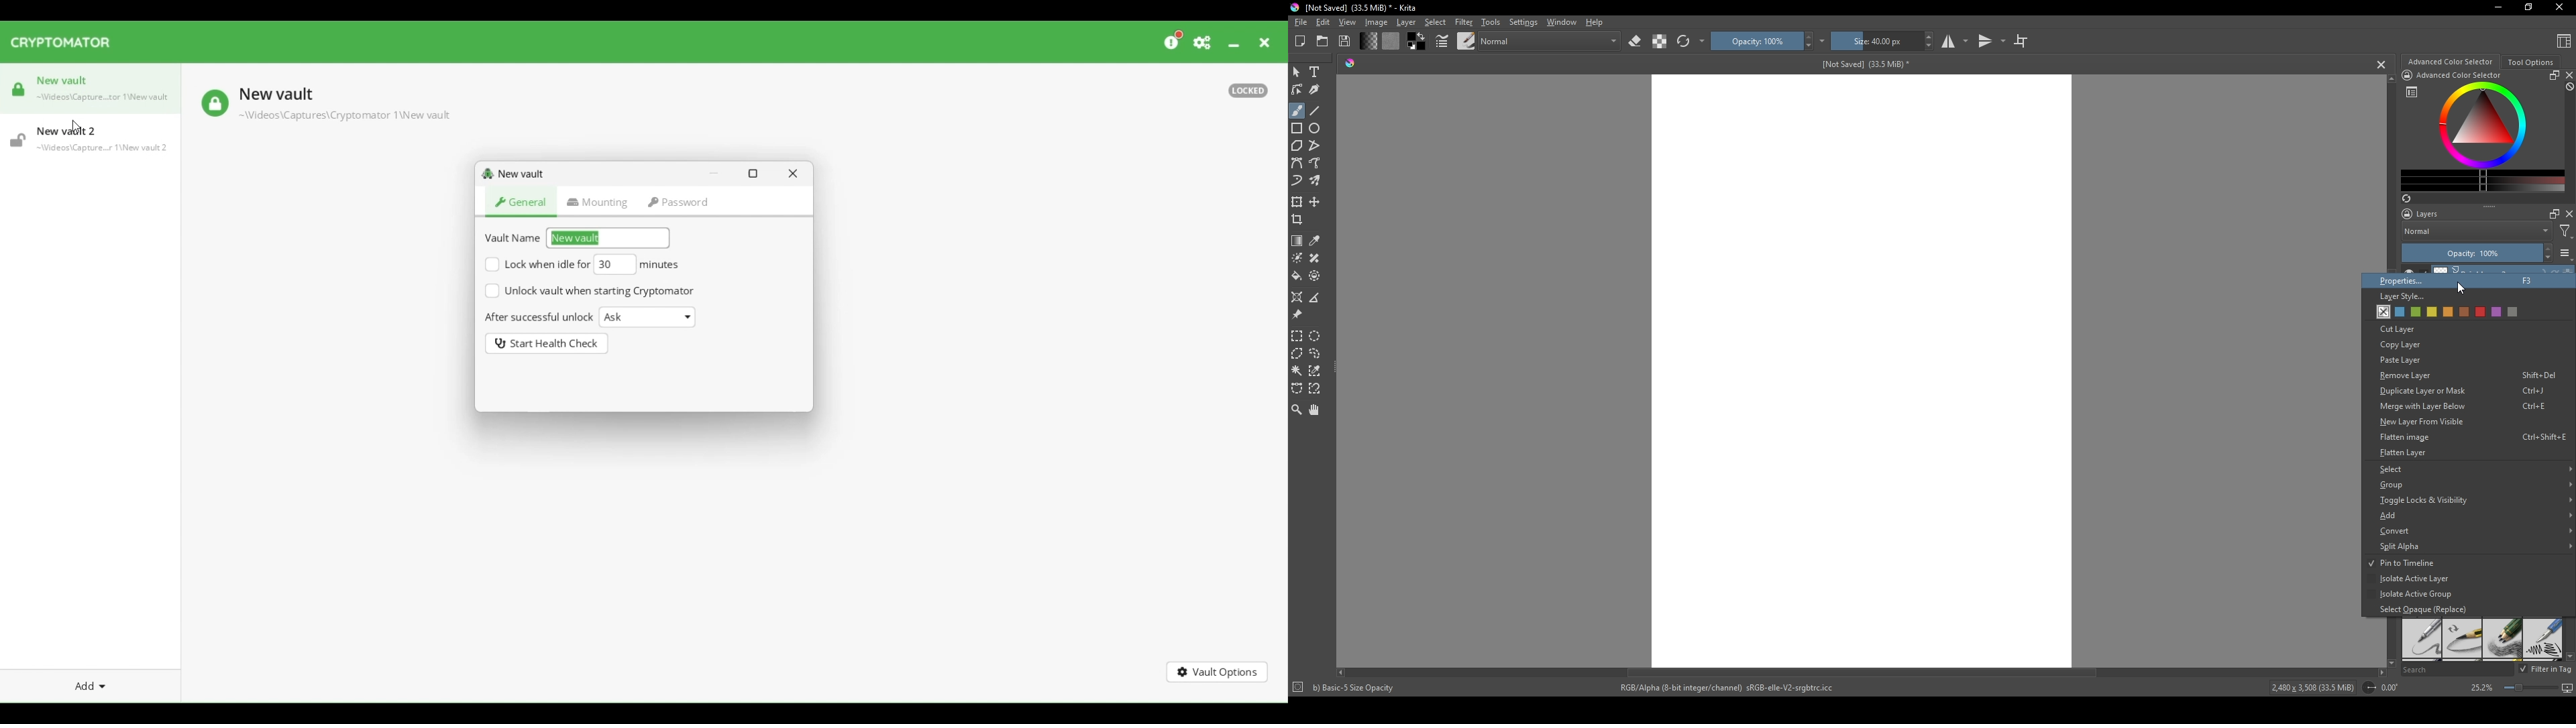 This screenshot has height=728, width=2576. What do you see at coordinates (2568, 87) in the screenshot?
I see `block` at bounding box center [2568, 87].